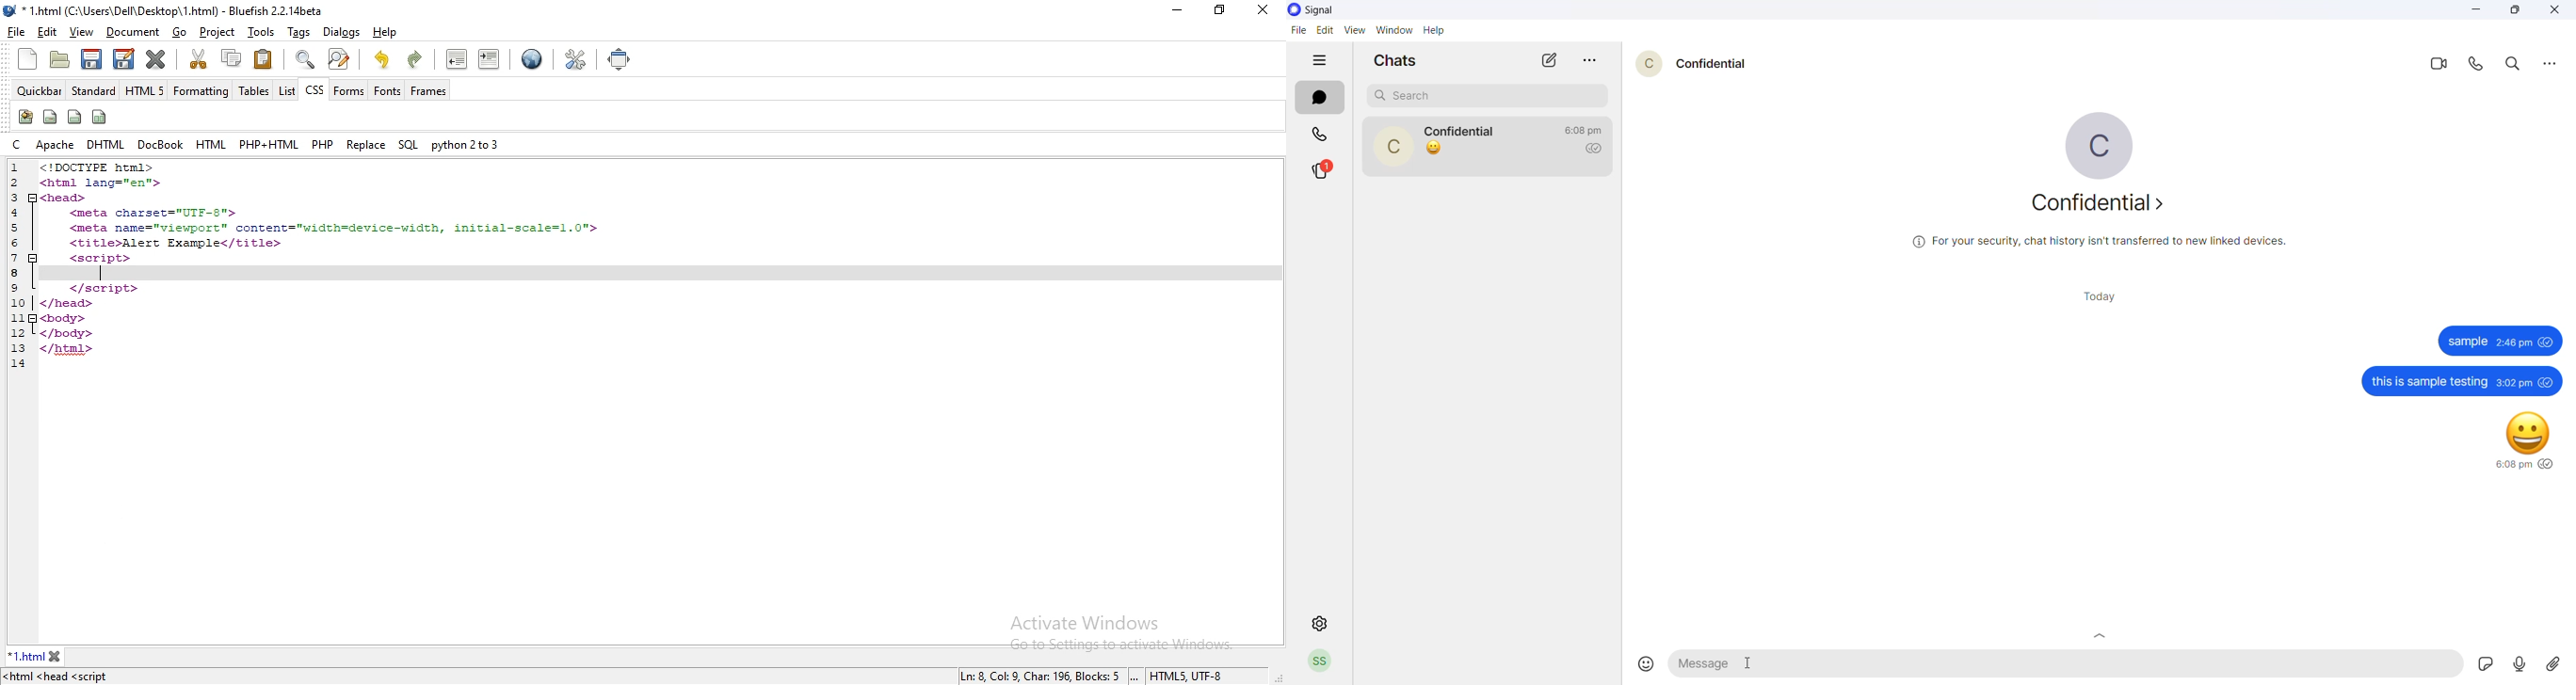 This screenshot has width=2576, height=700. Describe the element at coordinates (1651, 67) in the screenshot. I see `contact profile picture` at that location.